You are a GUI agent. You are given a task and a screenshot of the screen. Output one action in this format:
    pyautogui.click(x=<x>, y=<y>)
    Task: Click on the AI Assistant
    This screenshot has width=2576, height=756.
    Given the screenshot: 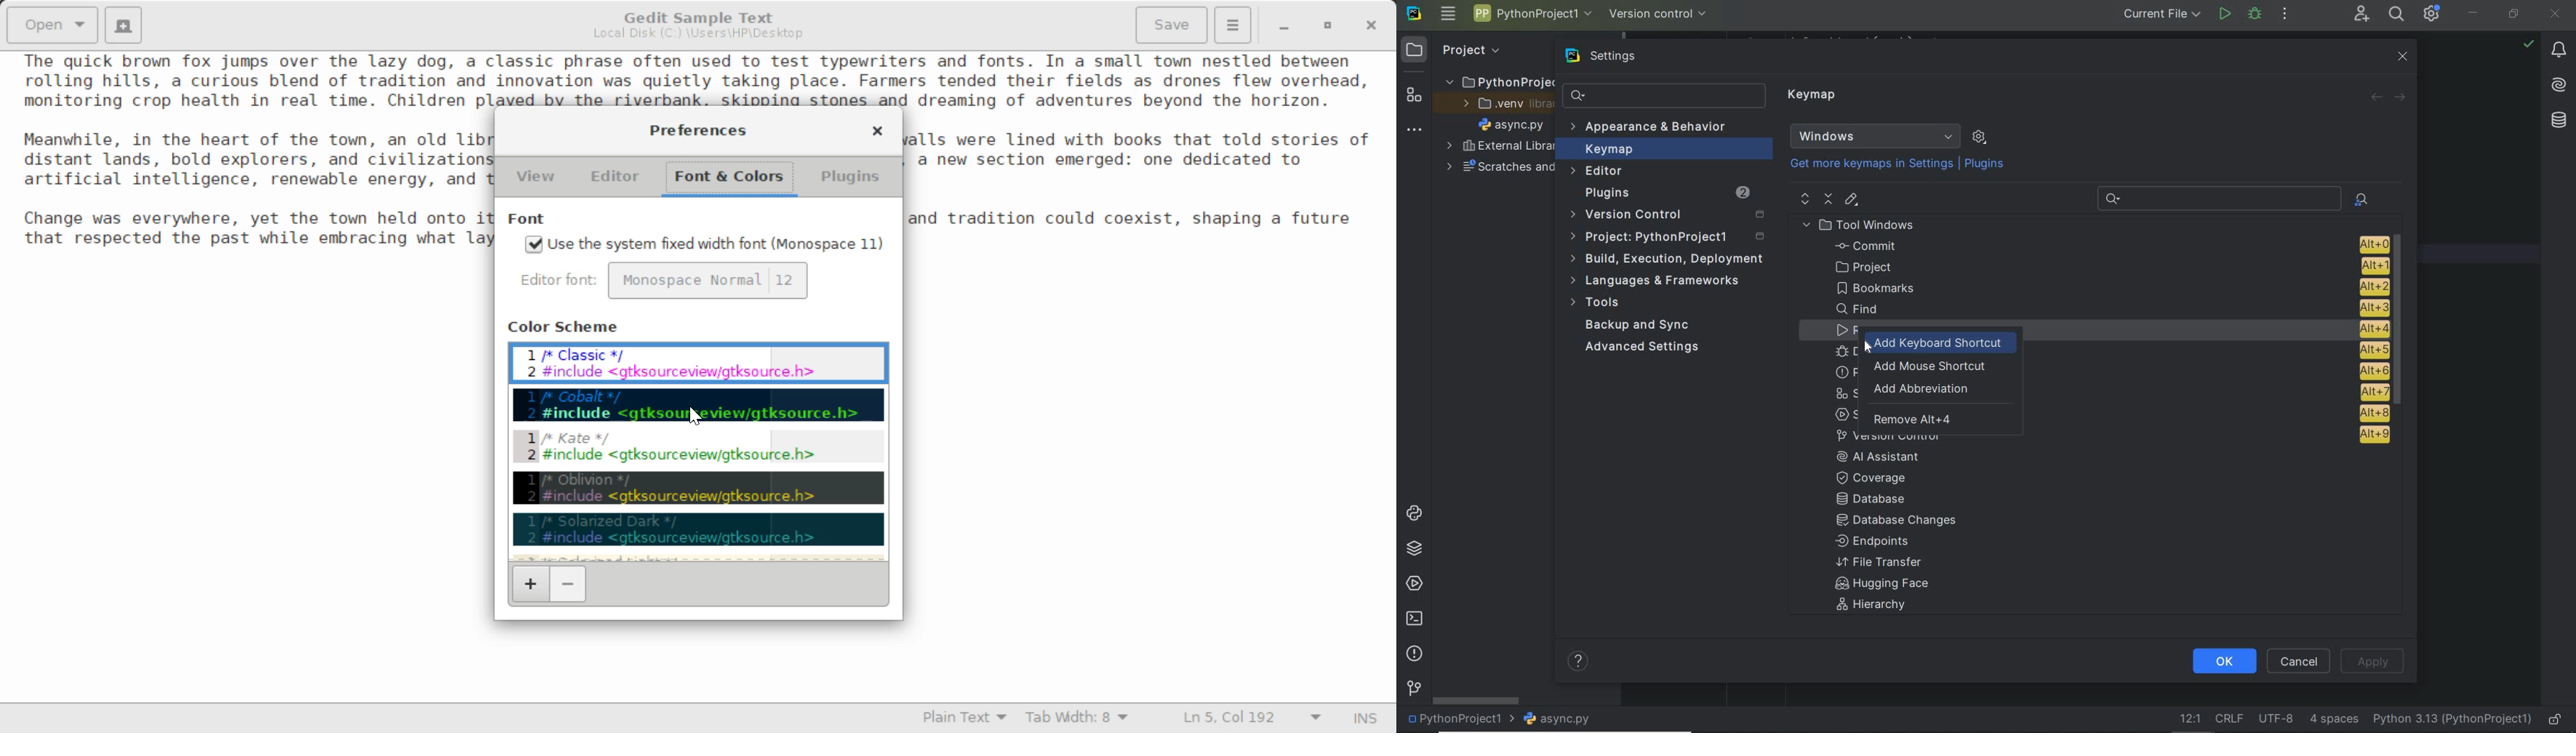 What is the action you would take?
    pyautogui.click(x=1888, y=456)
    